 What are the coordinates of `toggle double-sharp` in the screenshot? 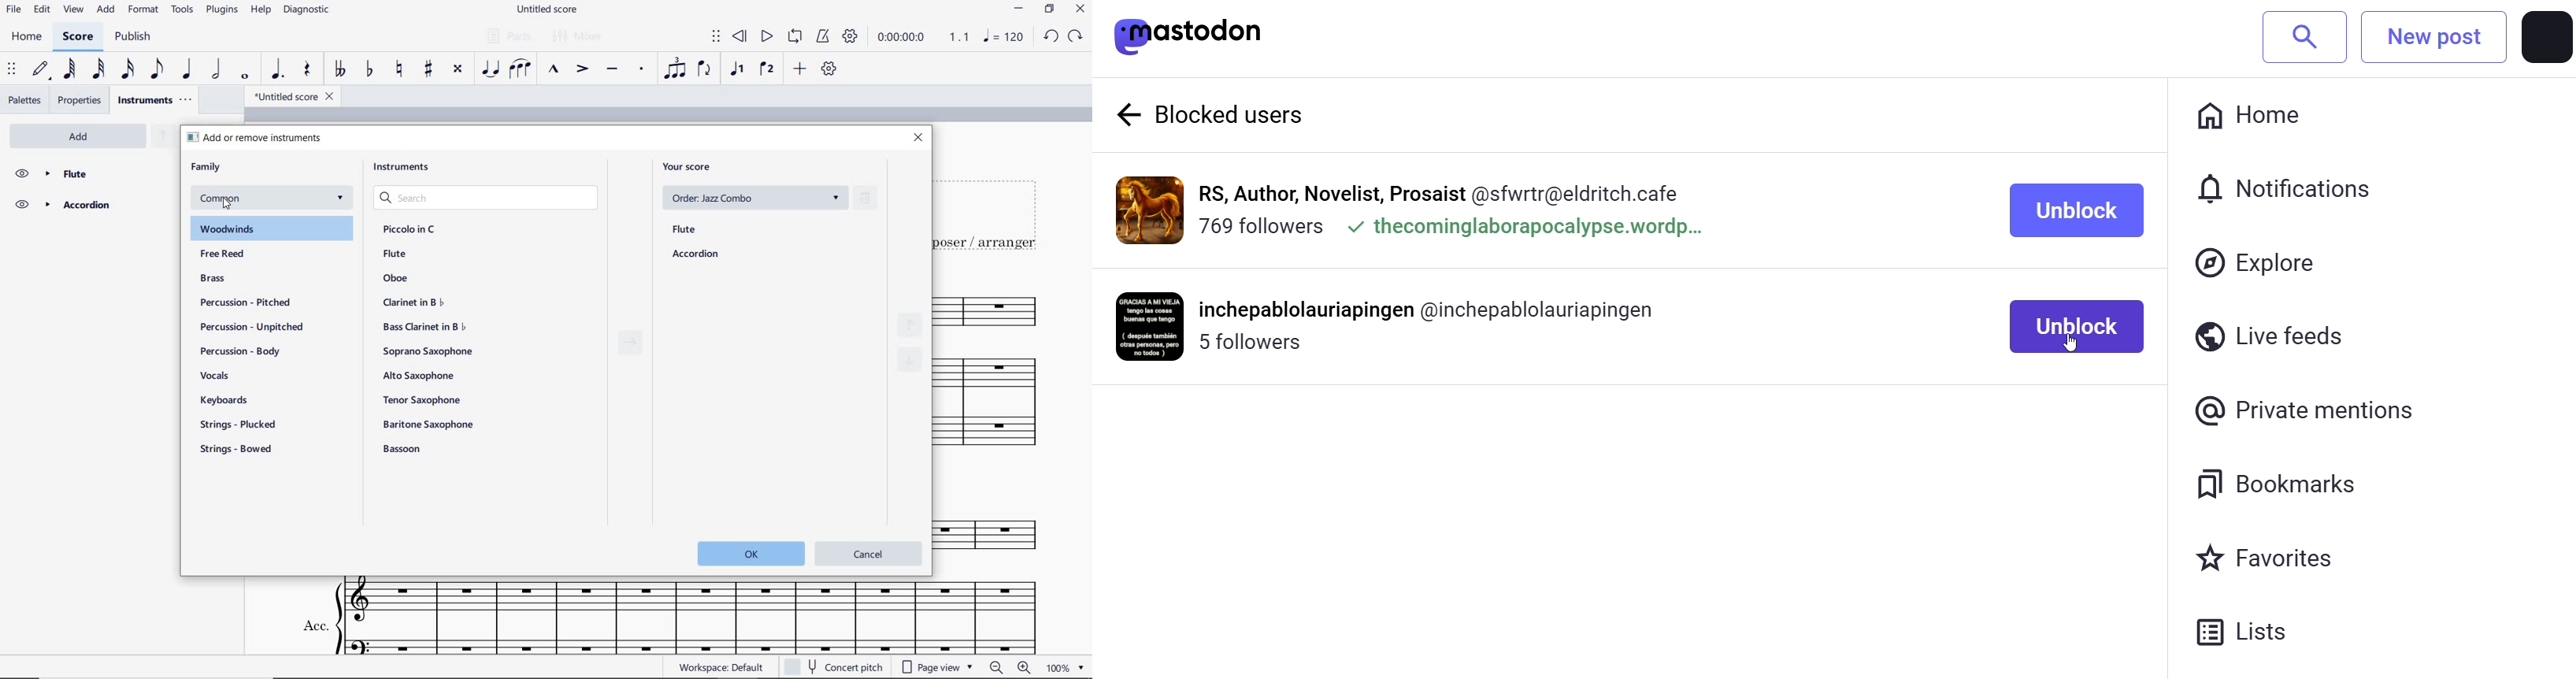 It's located at (458, 71).